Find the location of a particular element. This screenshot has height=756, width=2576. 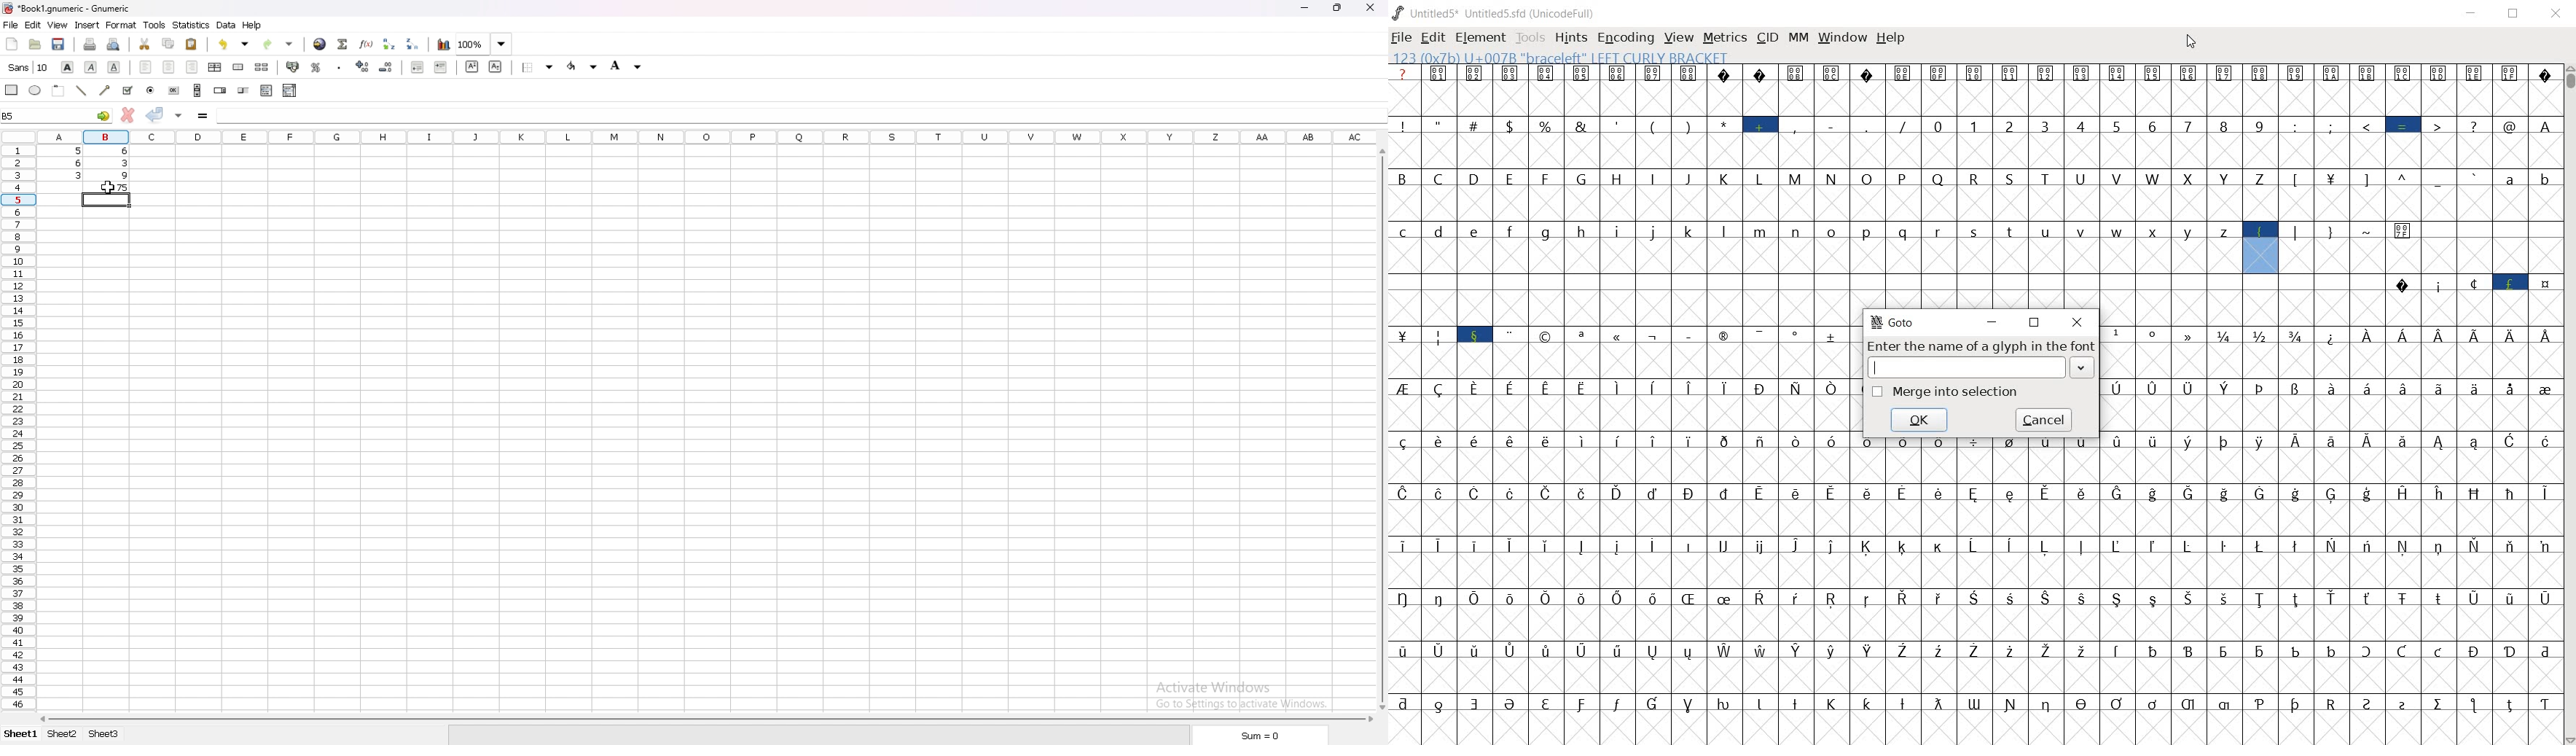

CURSOR is located at coordinates (2191, 42).